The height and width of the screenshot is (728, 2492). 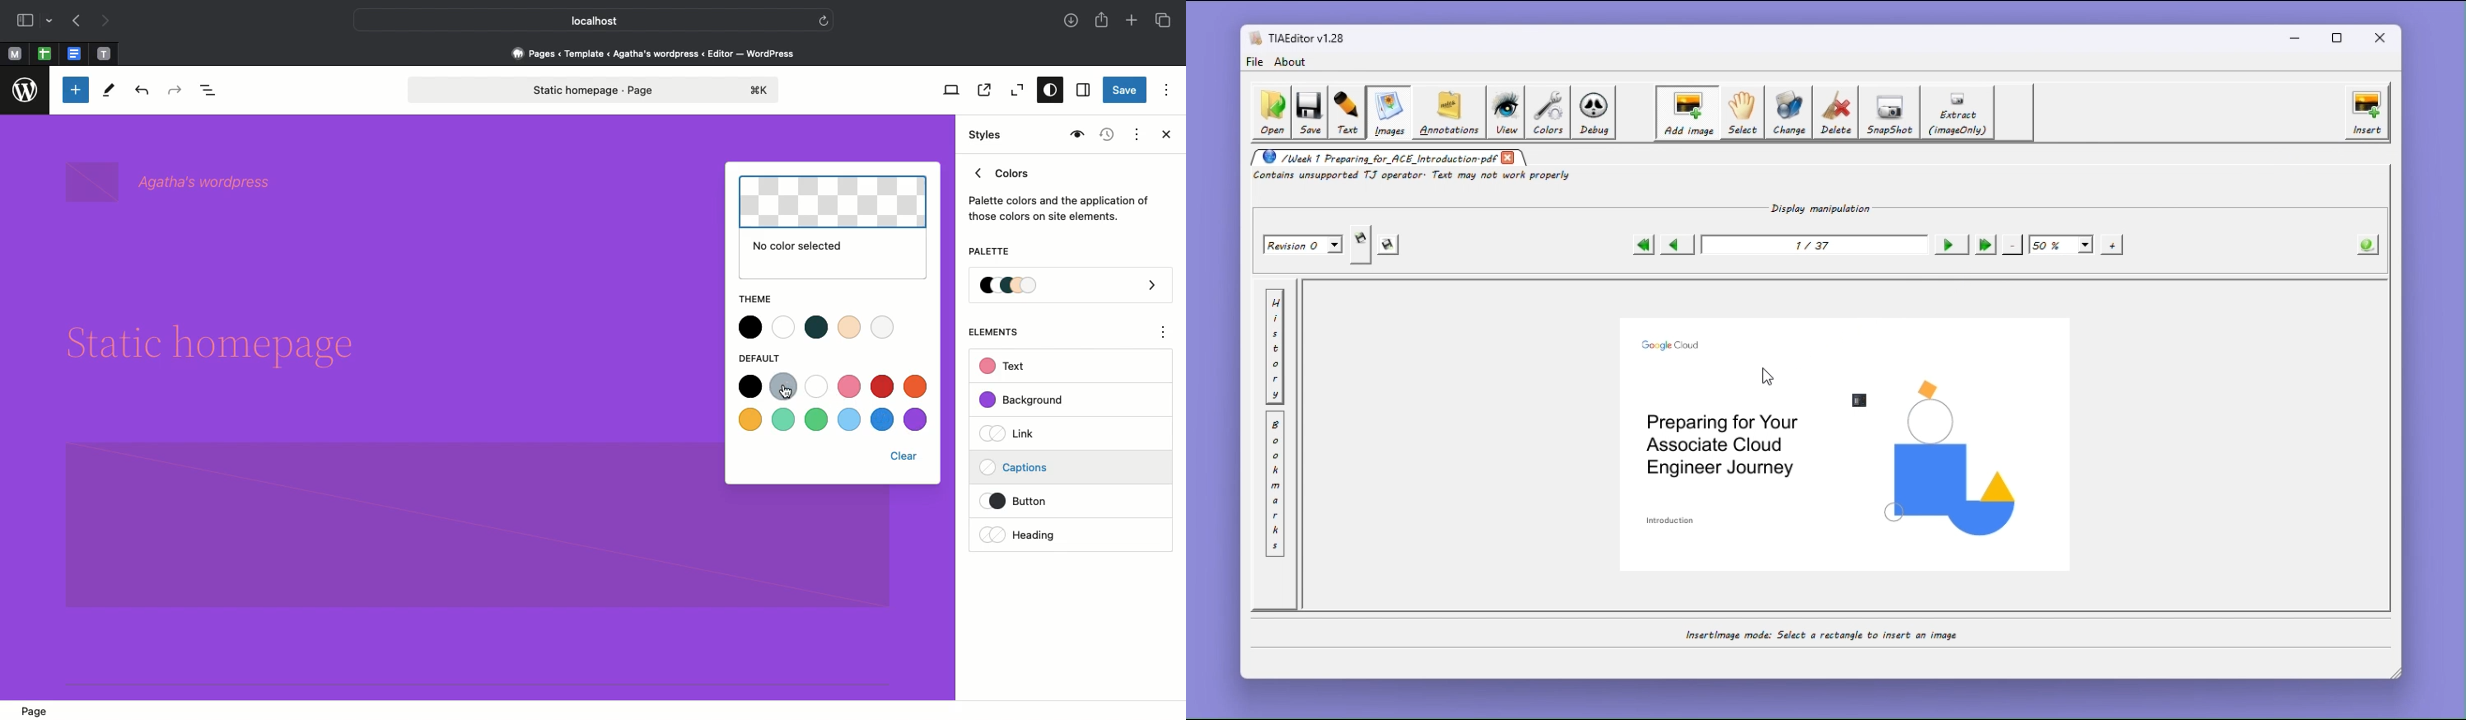 I want to click on Headline, so click(x=224, y=346).